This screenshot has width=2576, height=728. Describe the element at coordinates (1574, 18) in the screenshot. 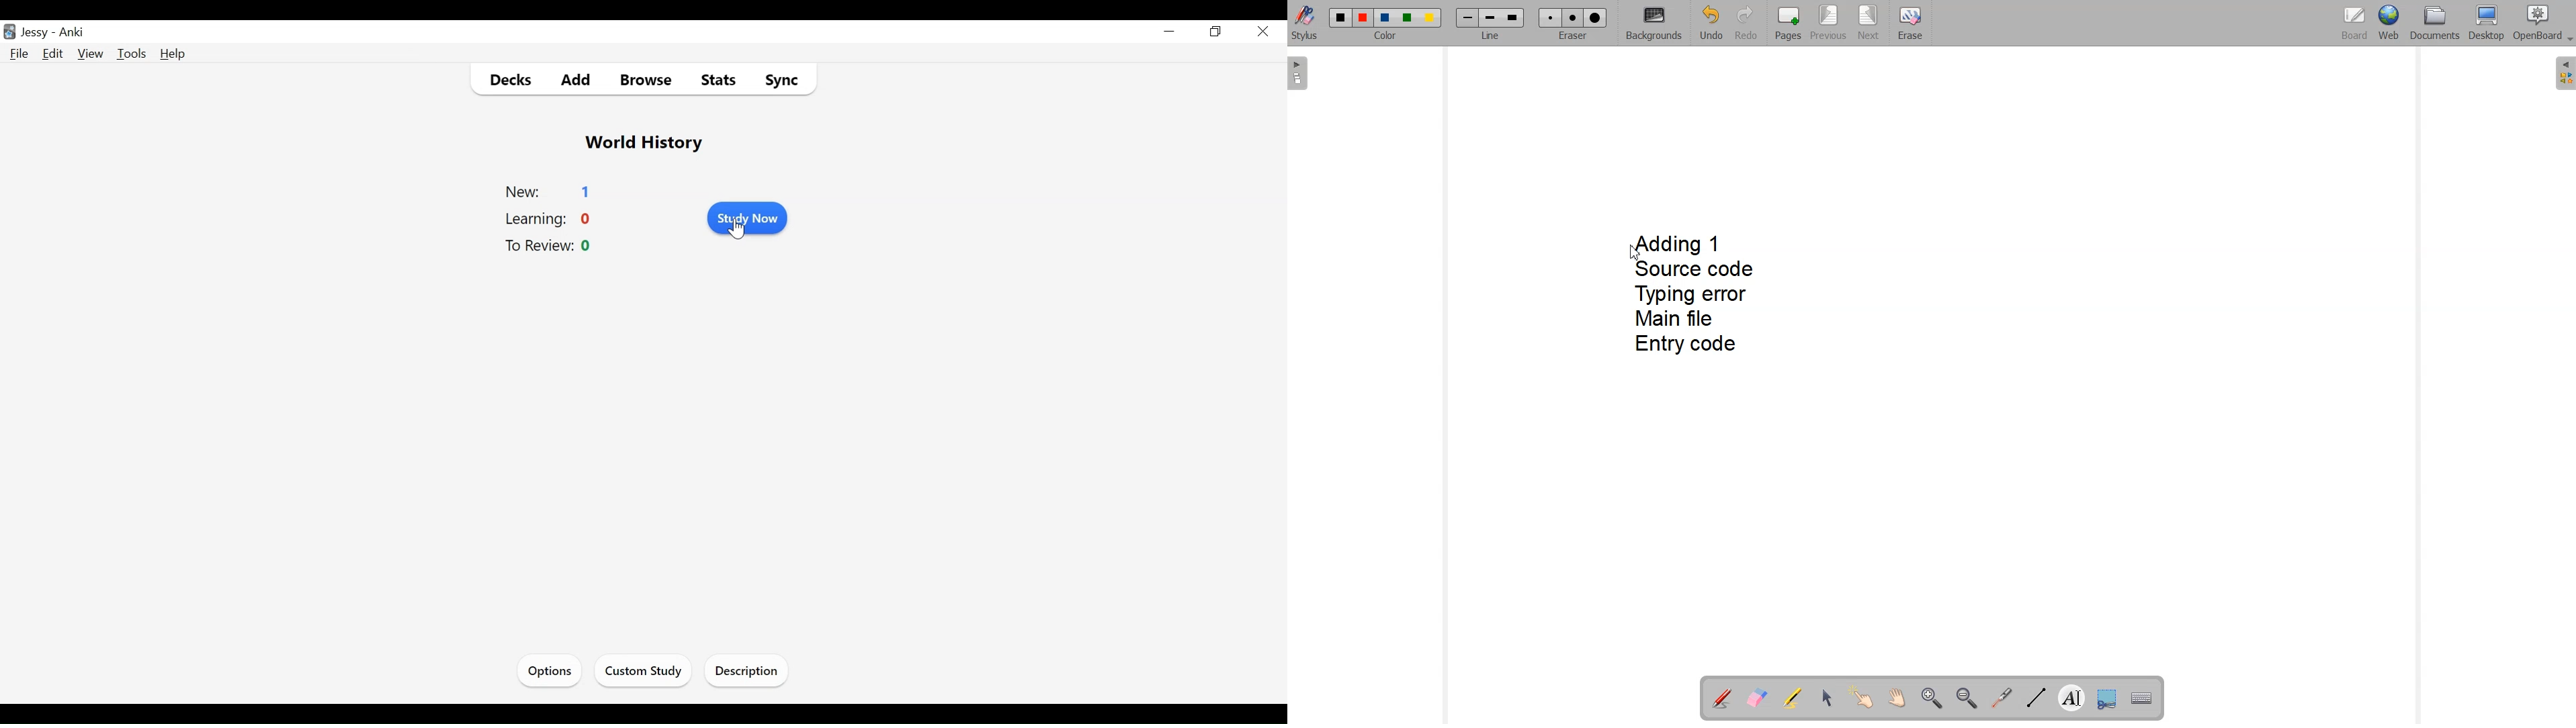

I see `Medium eraser` at that location.